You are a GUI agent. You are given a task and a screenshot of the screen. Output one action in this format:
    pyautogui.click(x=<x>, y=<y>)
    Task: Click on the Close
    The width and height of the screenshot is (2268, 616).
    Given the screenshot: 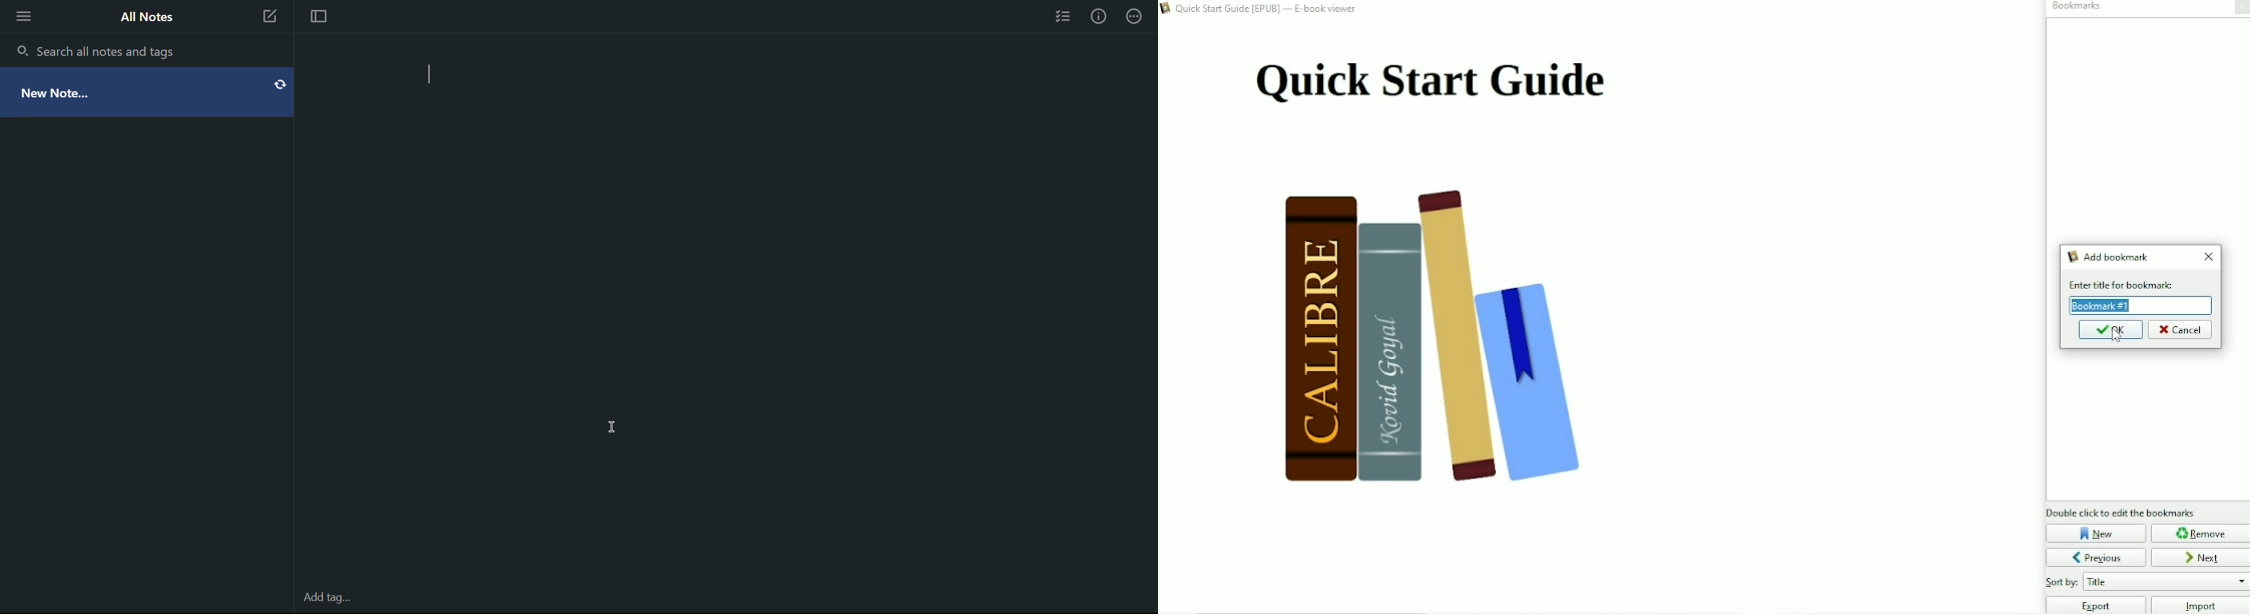 What is the action you would take?
    pyautogui.click(x=2239, y=8)
    